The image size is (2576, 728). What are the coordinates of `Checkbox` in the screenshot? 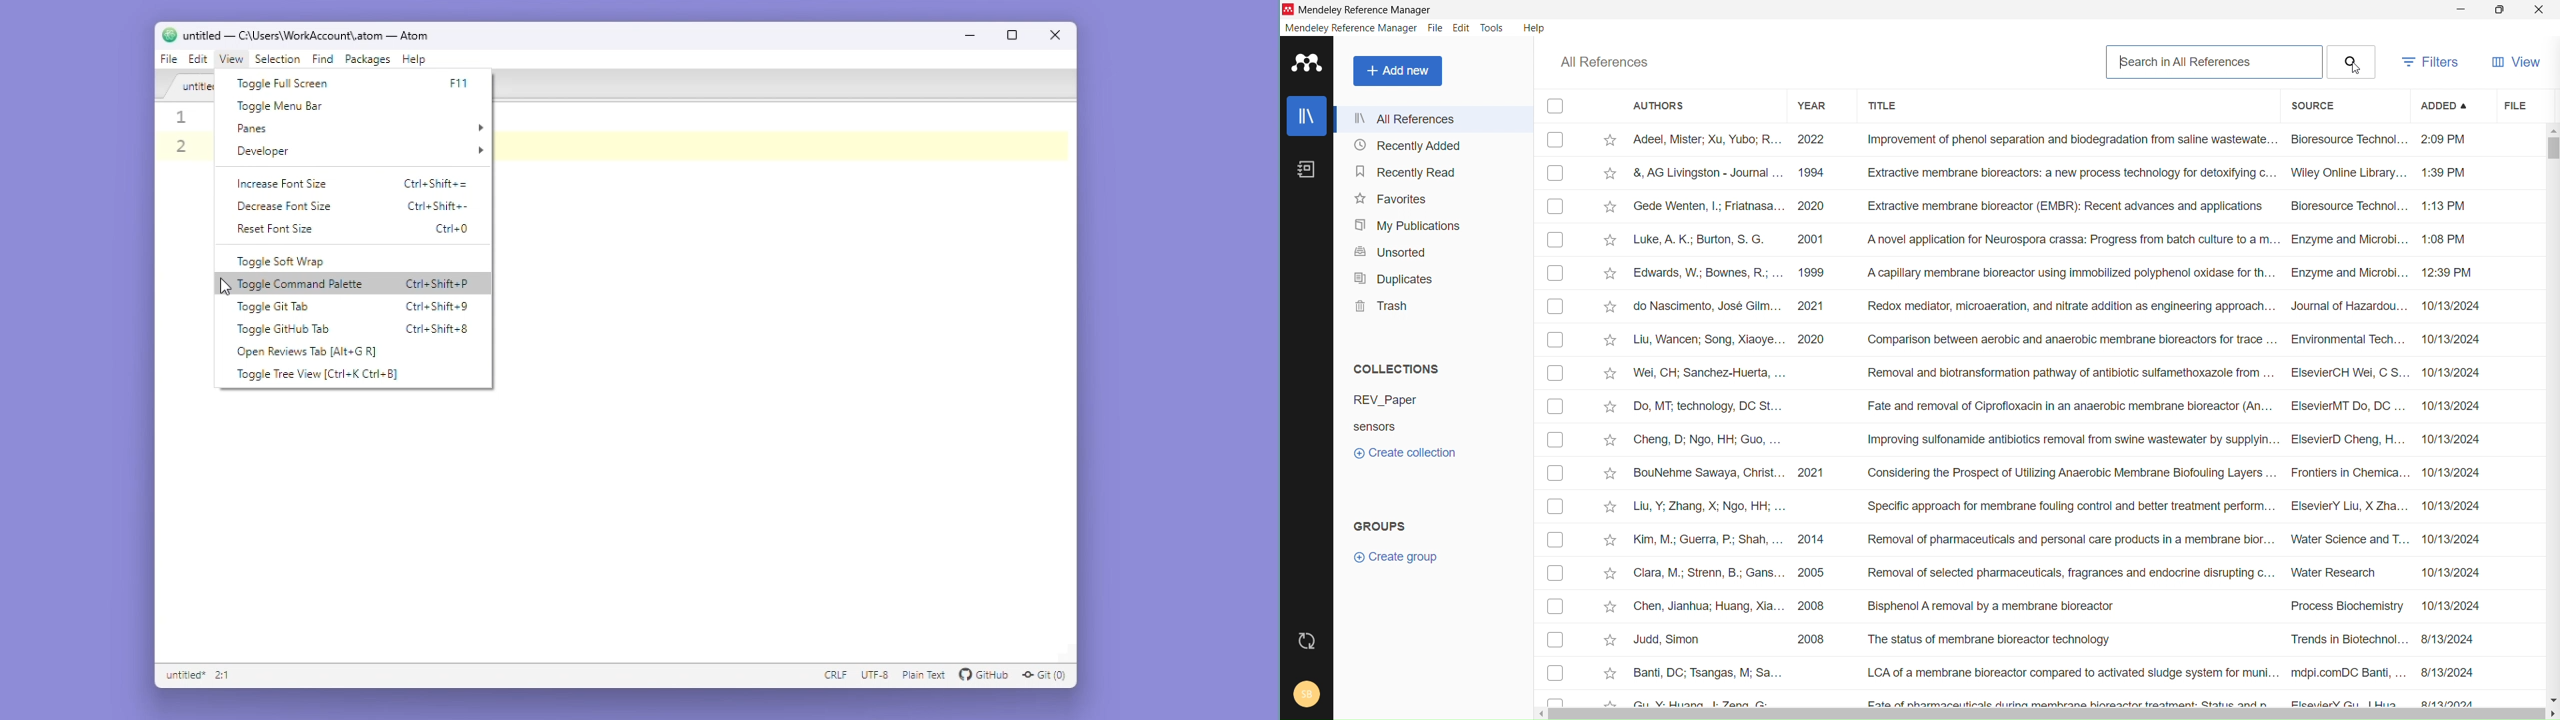 It's located at (1557, 541).